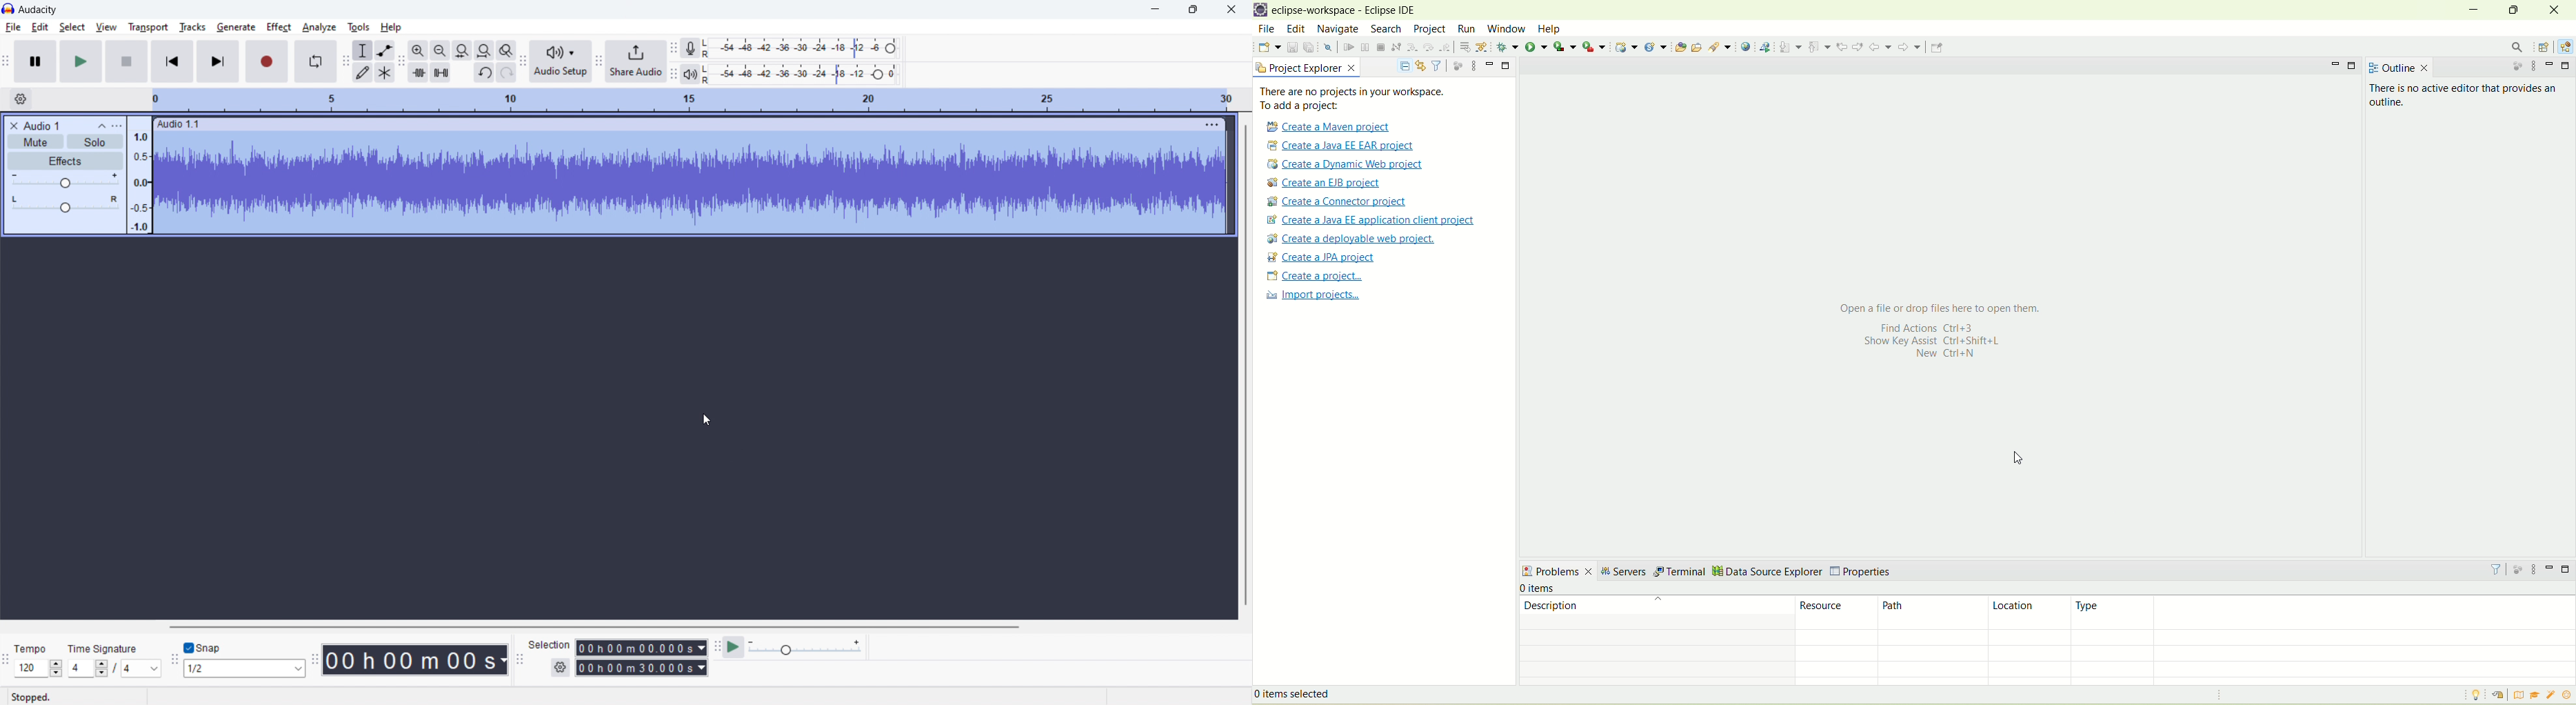 The height and width of the screenshot is (728, 2576). Describe the element at coordinates (673, 74) in the screenshot. I see `playback meter toolbar` at that location.